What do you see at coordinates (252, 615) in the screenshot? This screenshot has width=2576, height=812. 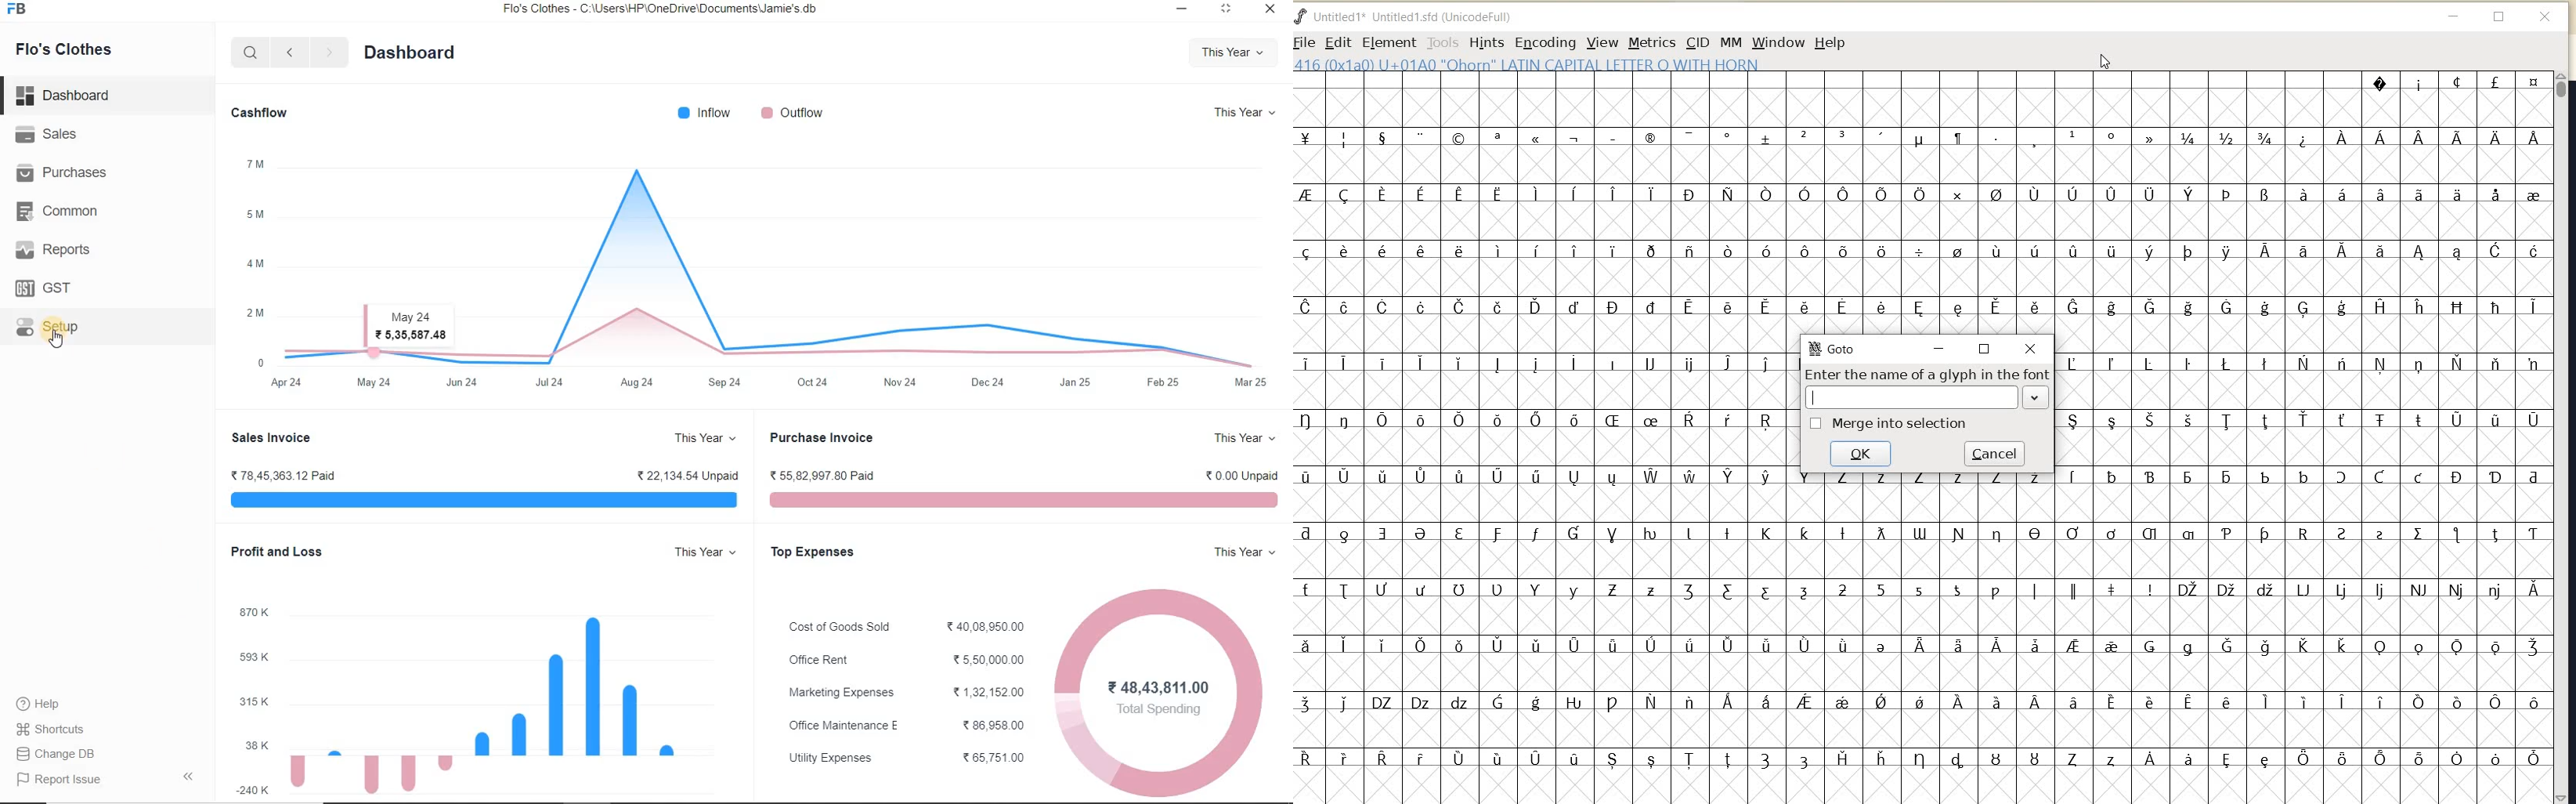 I see `870K` at bounding box center [252, 615].